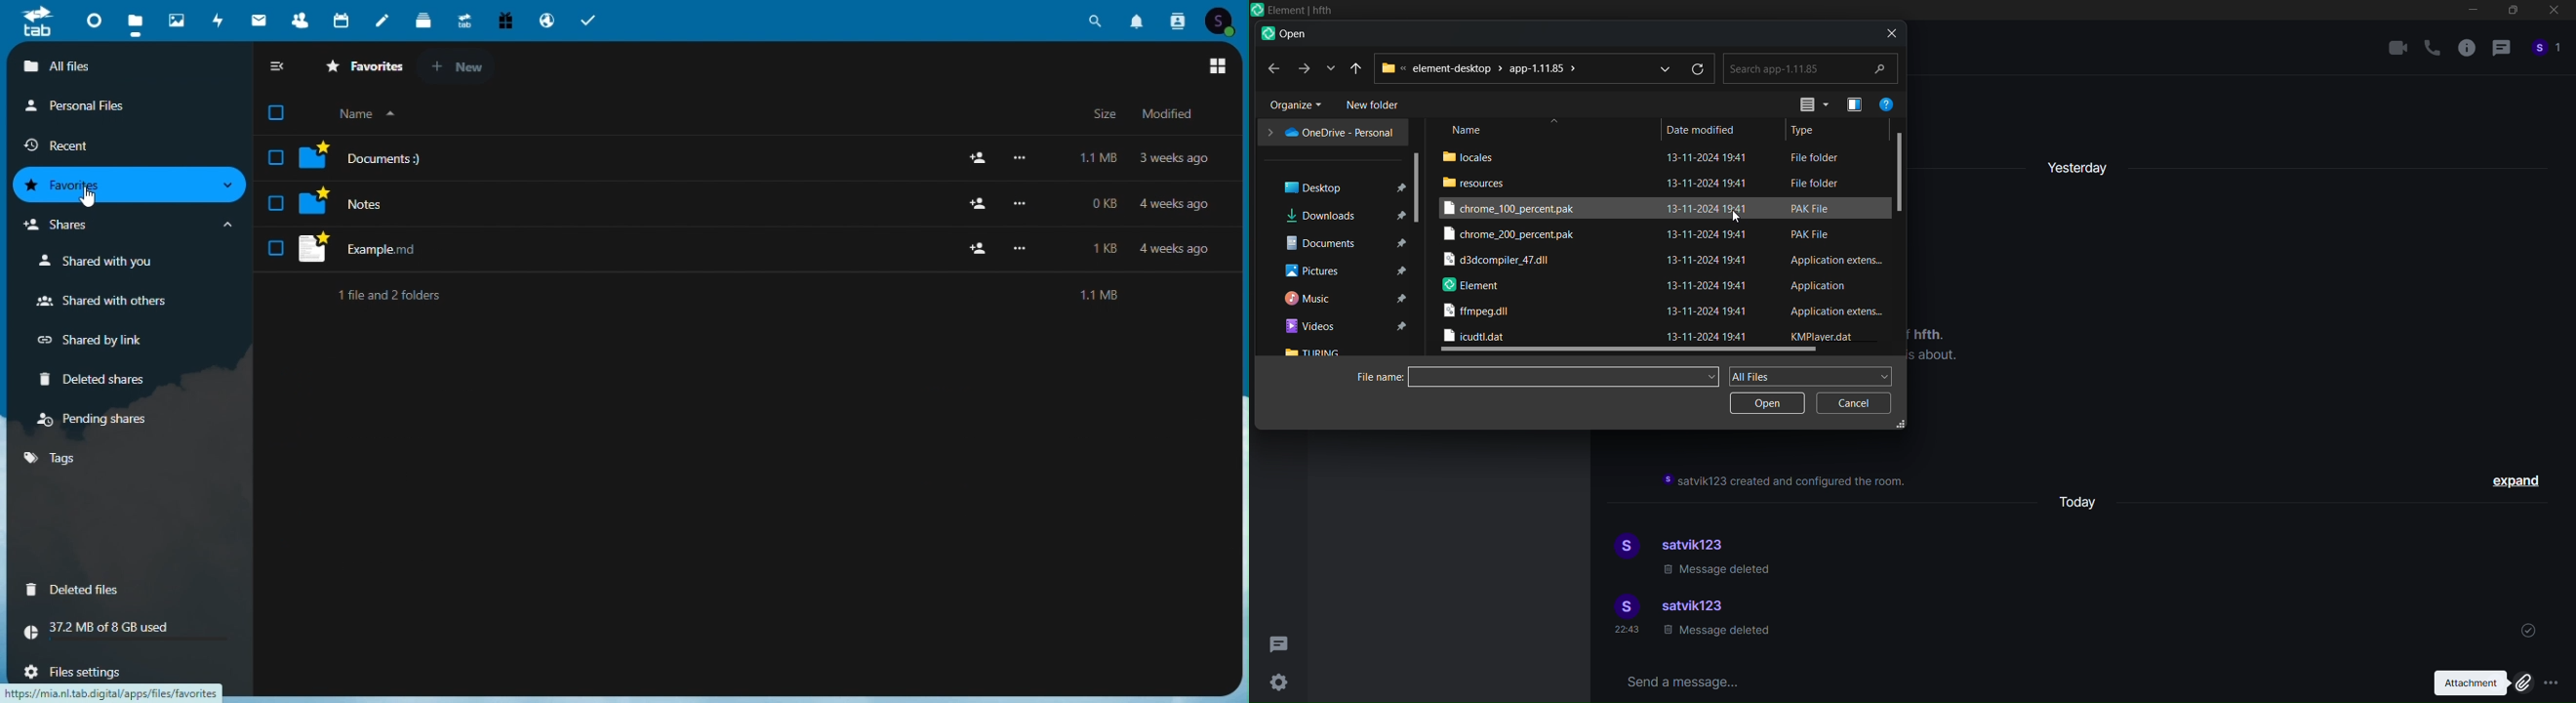 The width and height of the screenshot is (2576, 728). Describe the element at coordinates (342, 18) in the screenshot. I see `Calendar` at that location.